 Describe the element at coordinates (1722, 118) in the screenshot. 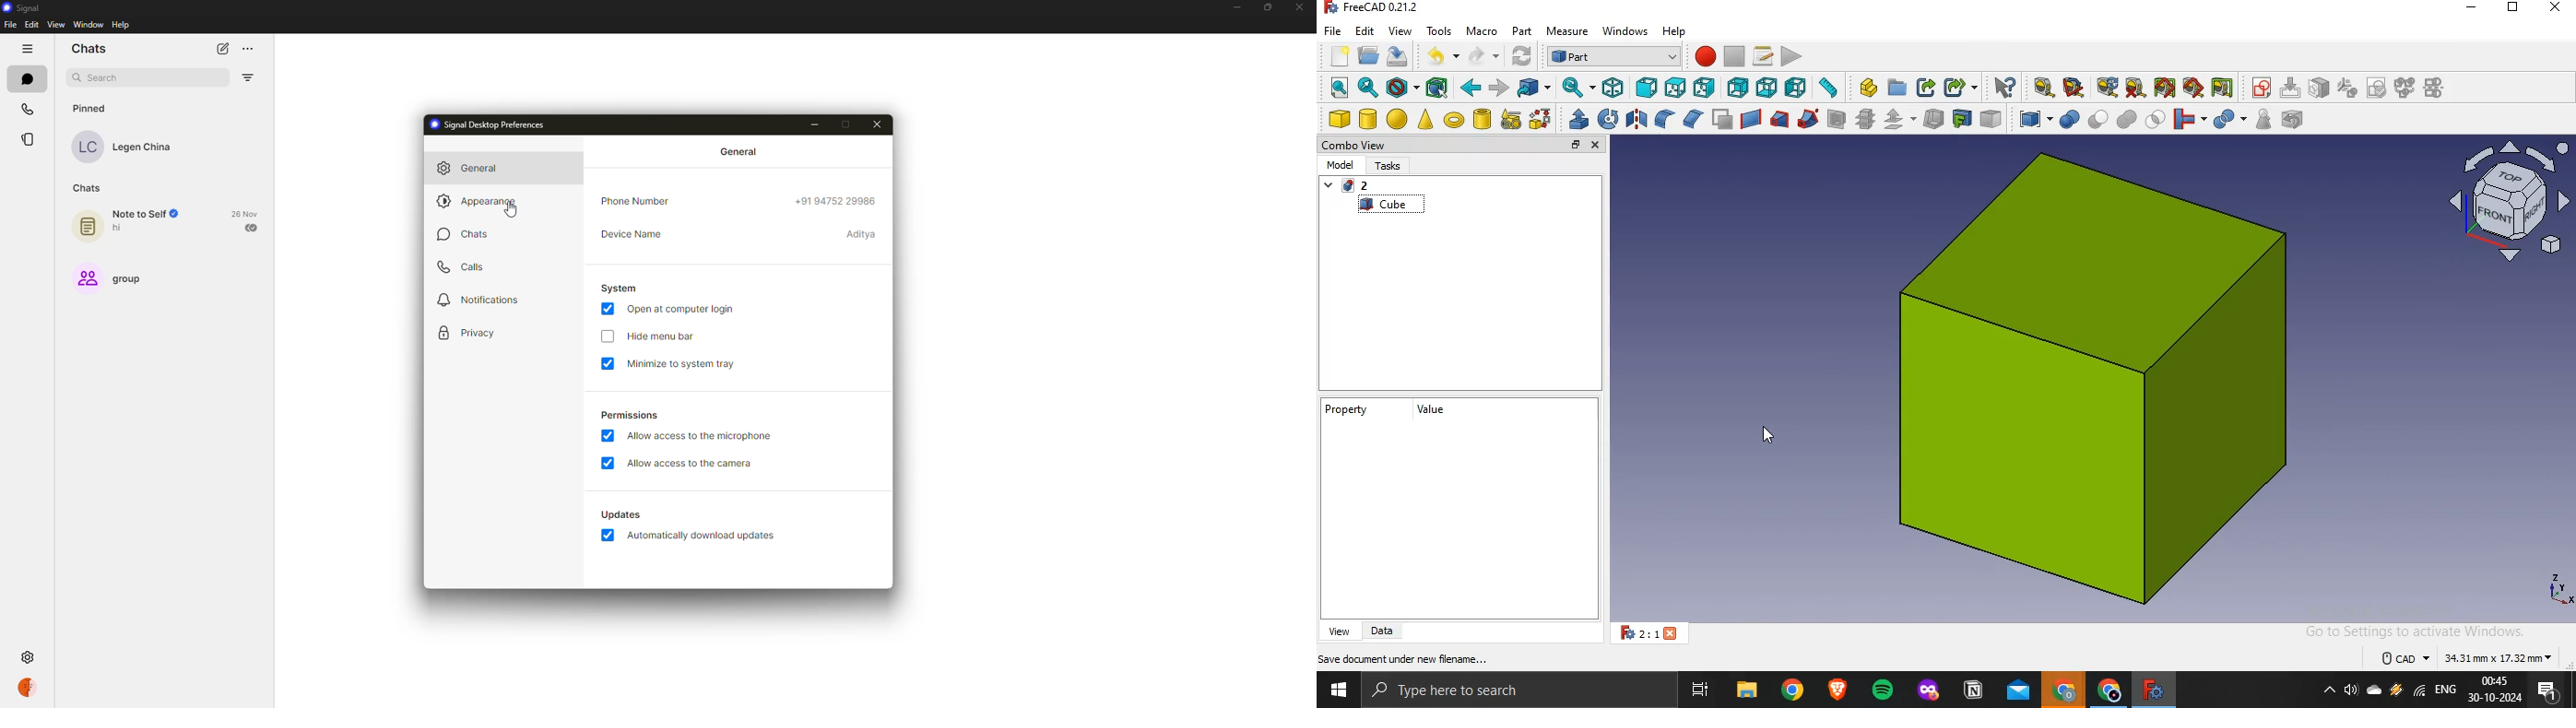

I see `make face from wires` at that location.